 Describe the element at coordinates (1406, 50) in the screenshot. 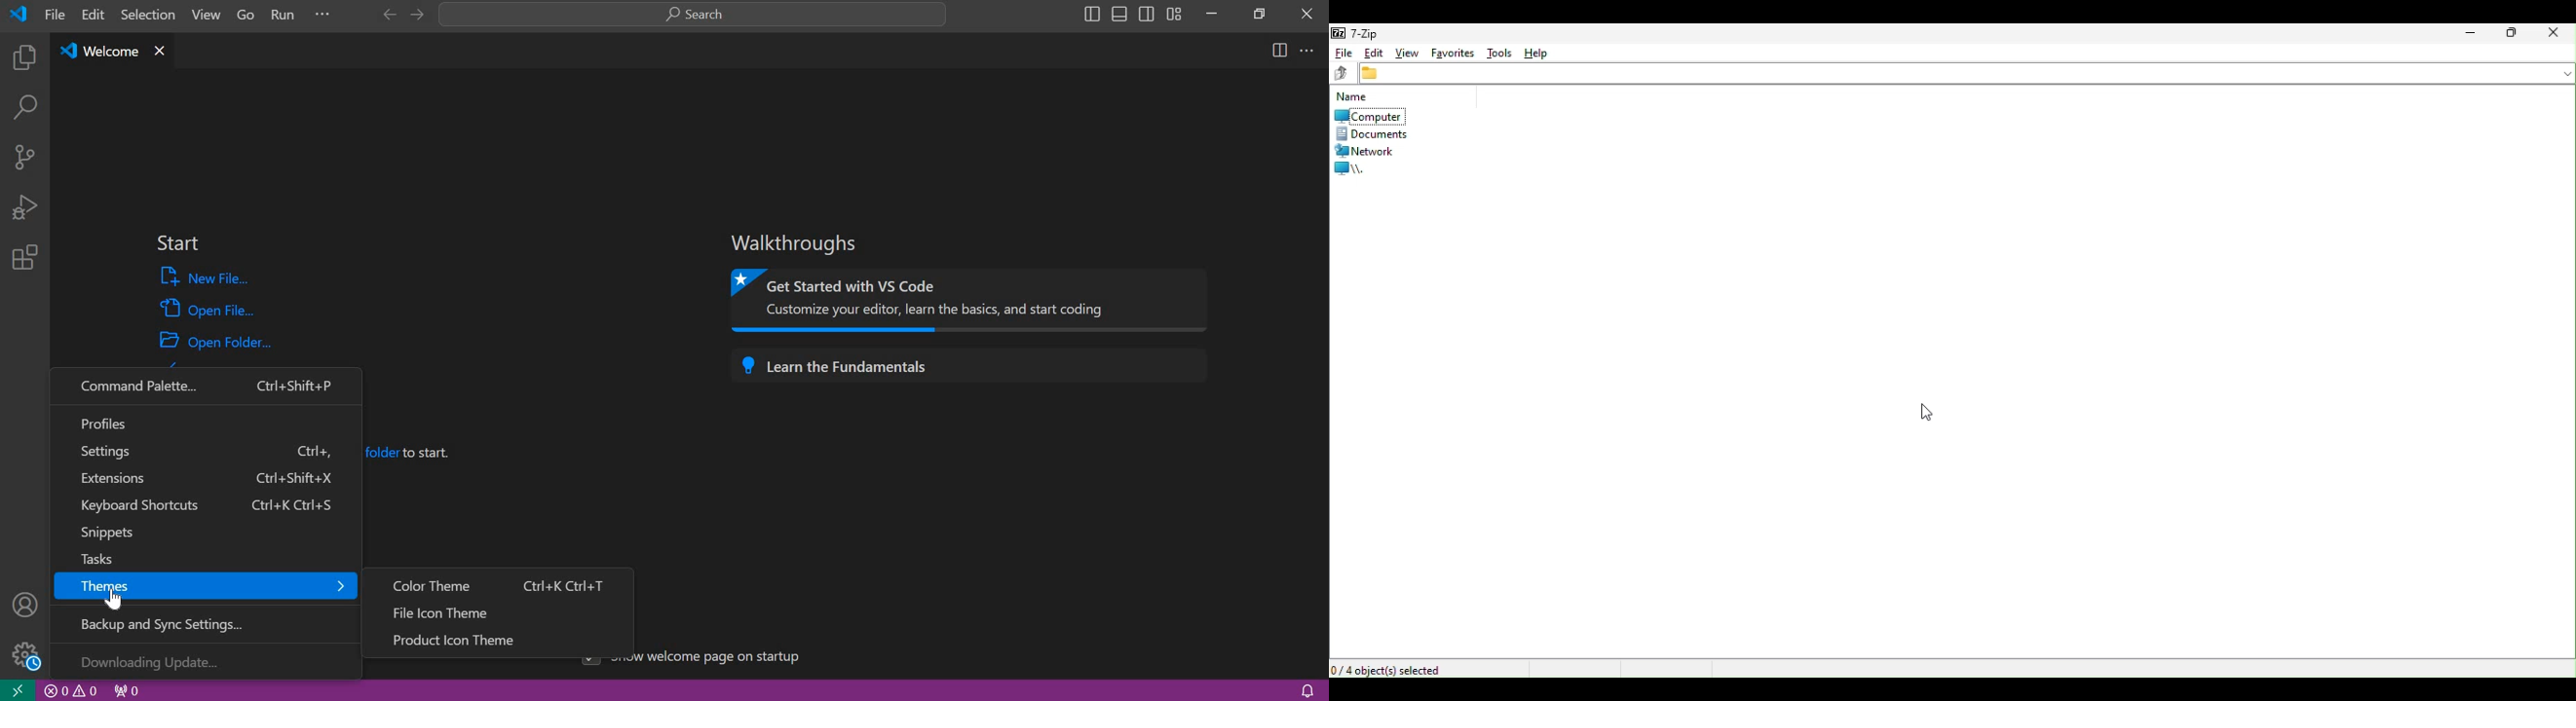

I see `View` at that location.